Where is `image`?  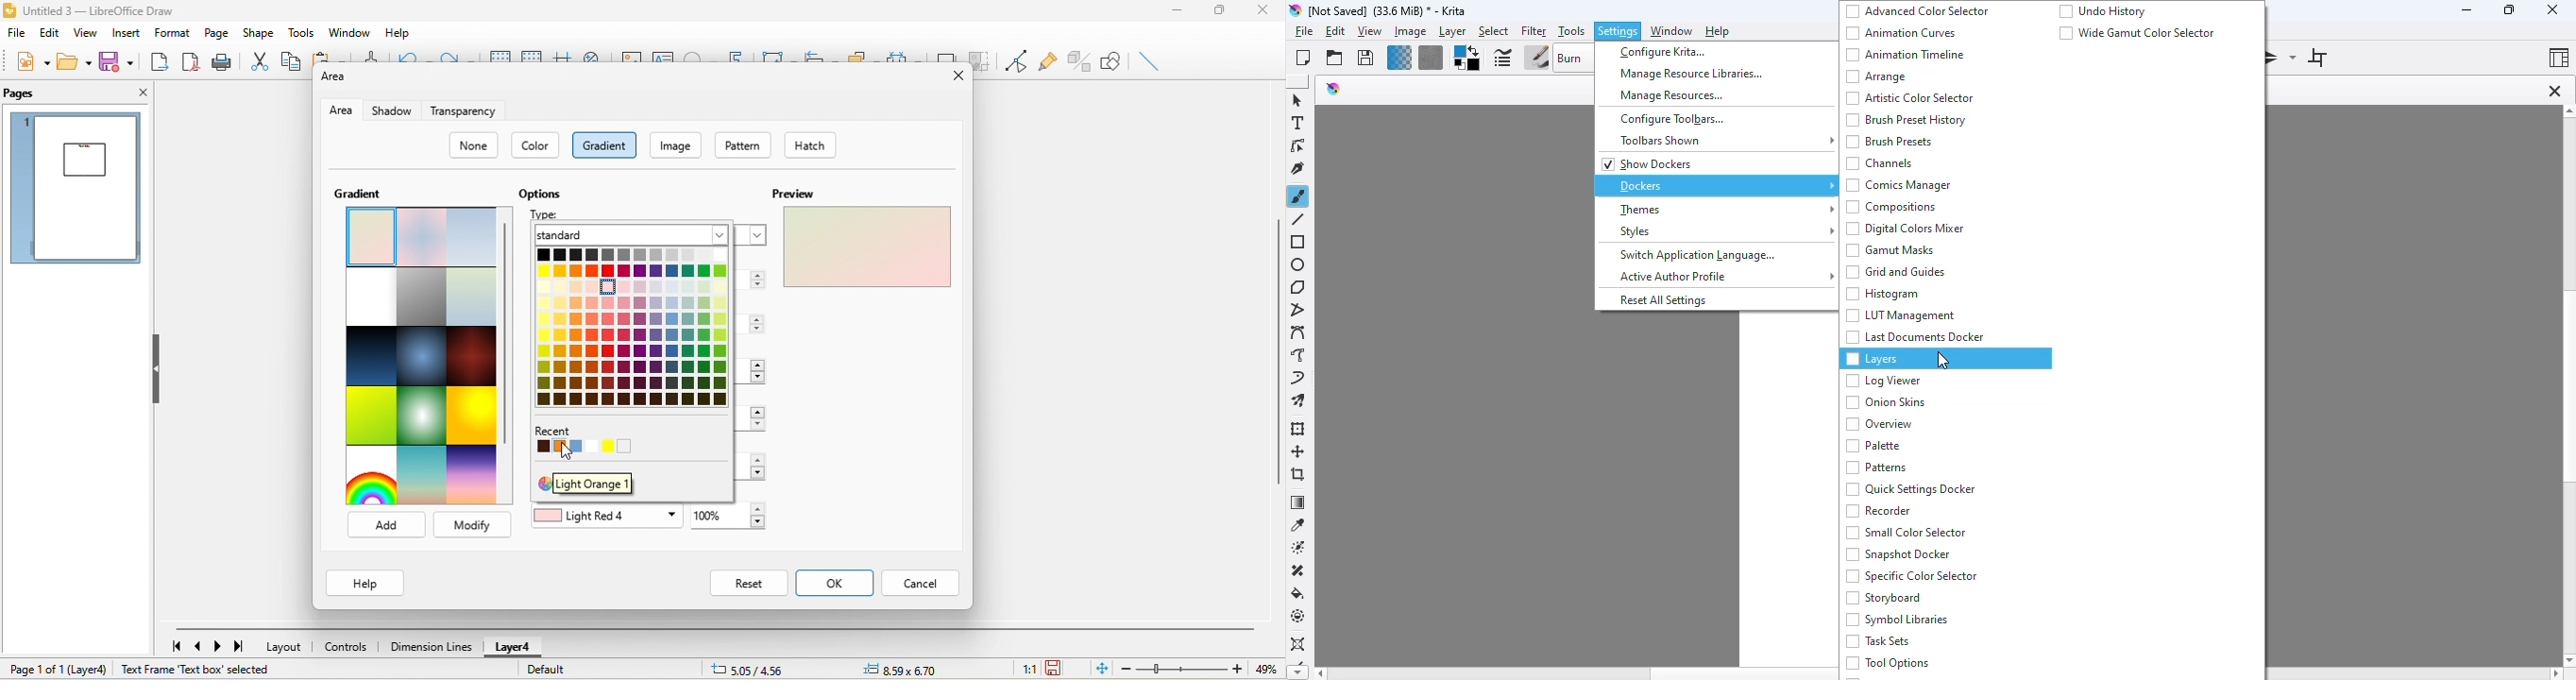 image is located at coordinates (677, 144).